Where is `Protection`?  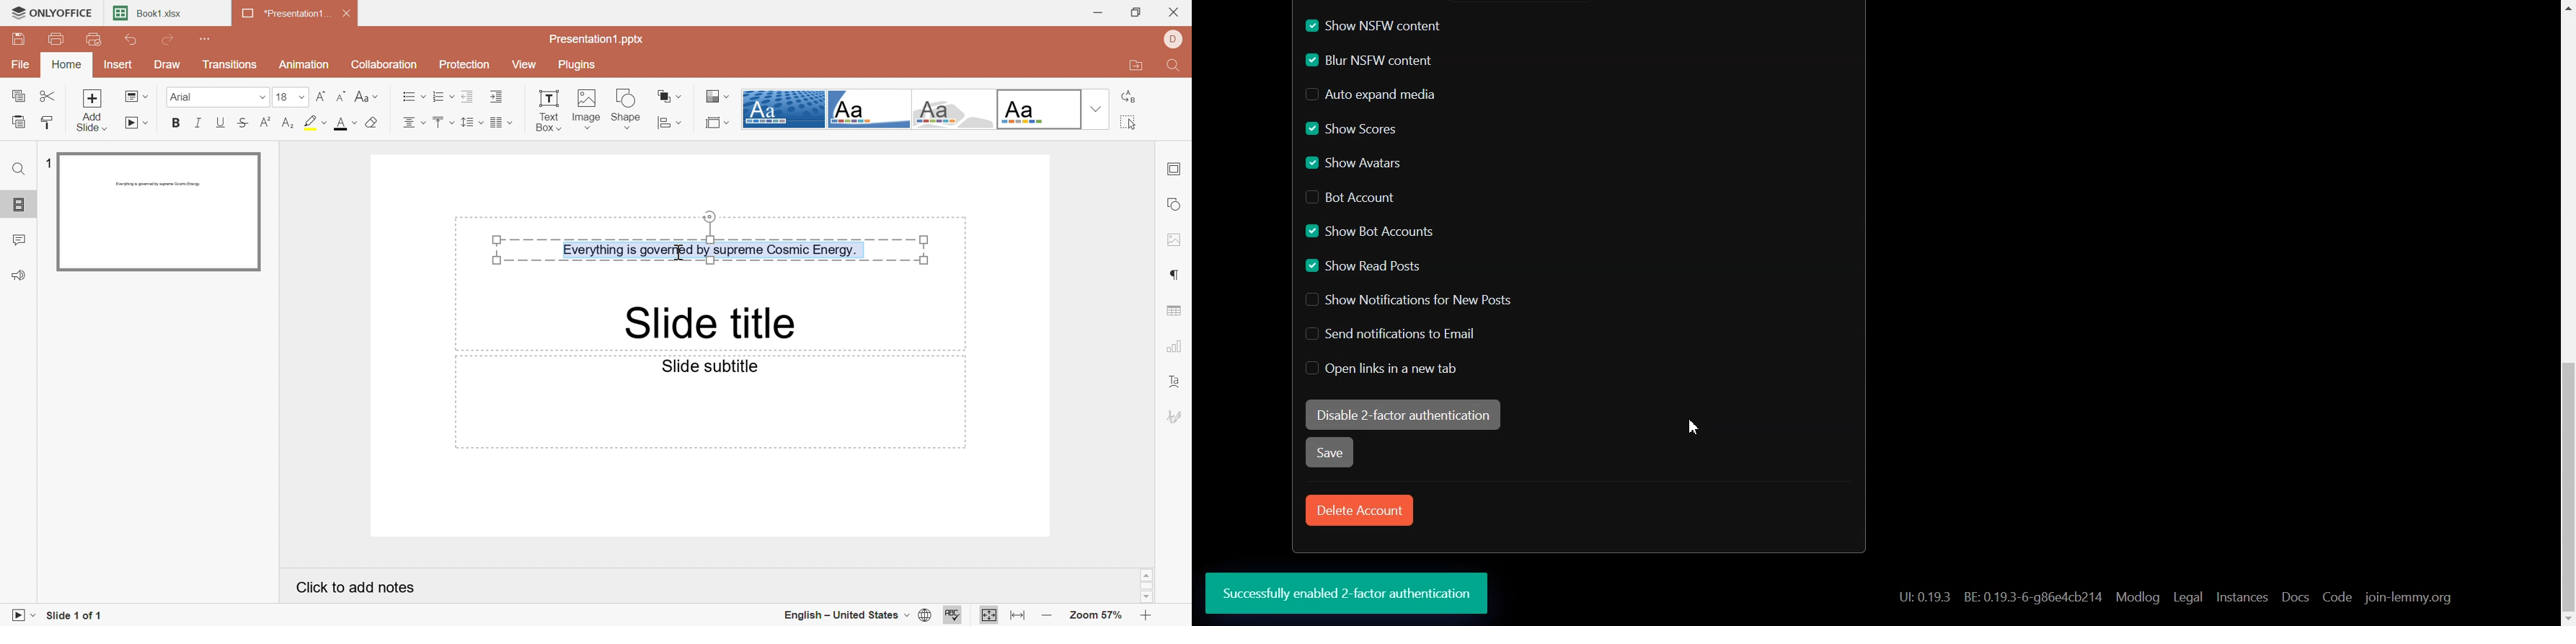 Protection is located at coordinates (464, 65).